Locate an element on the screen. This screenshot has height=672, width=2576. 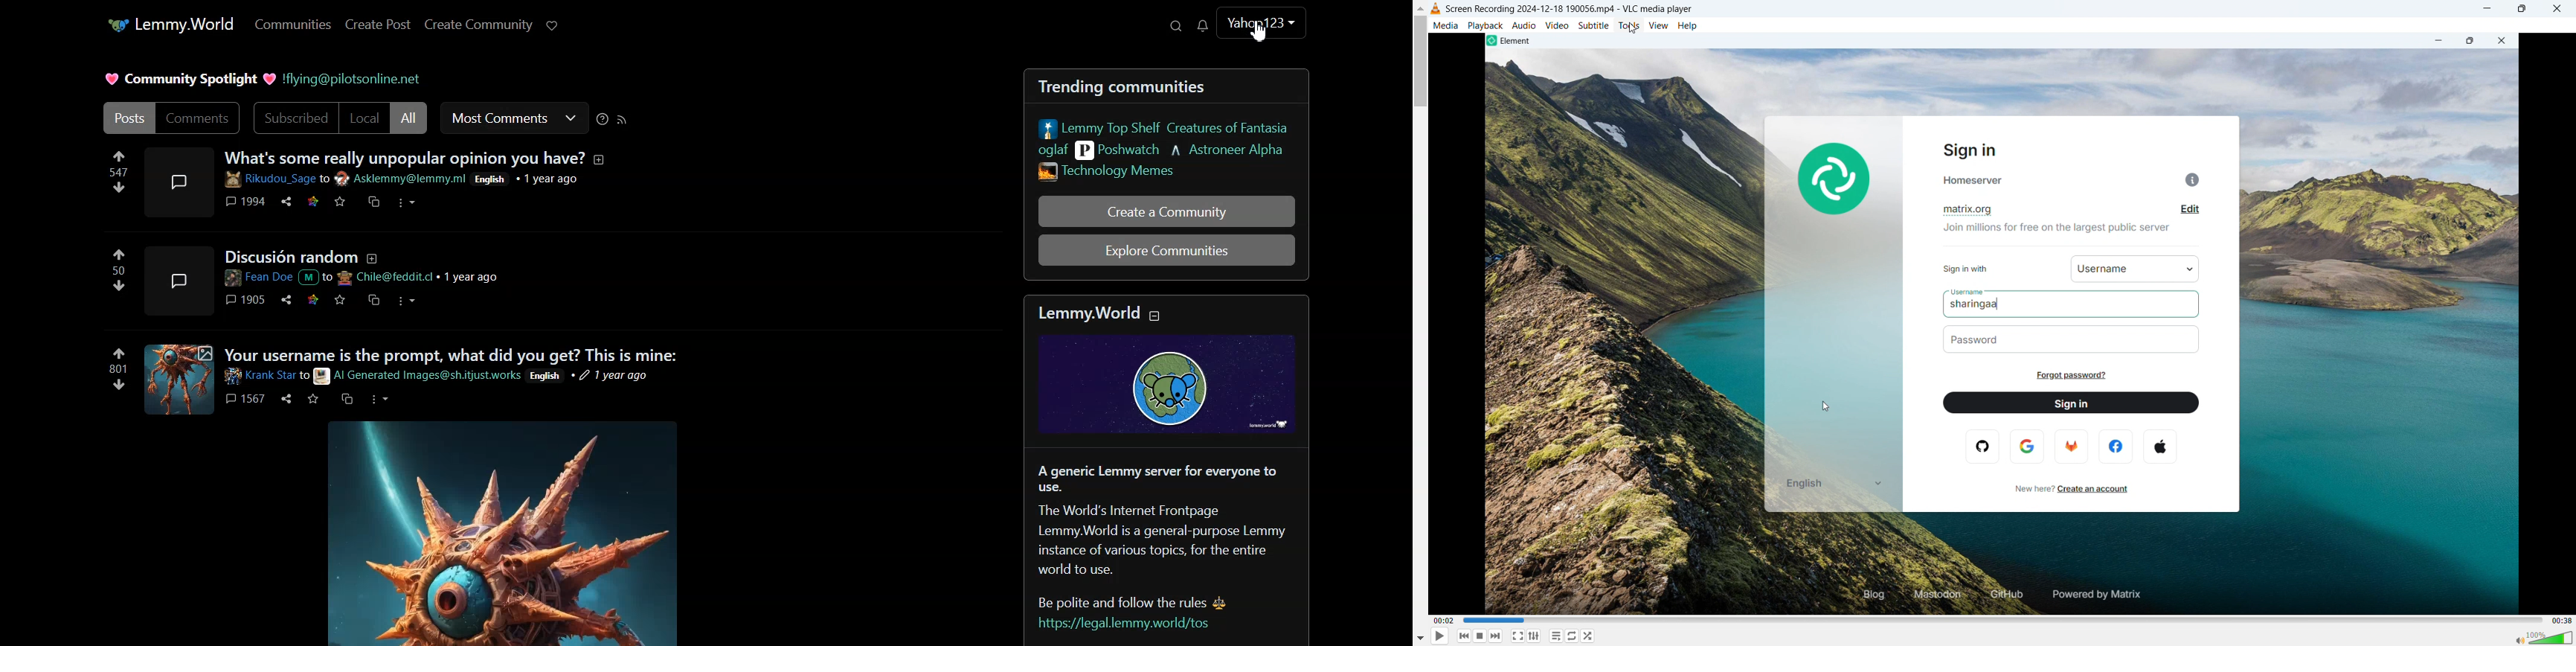
new here? is located at coordinates (2032, 487).